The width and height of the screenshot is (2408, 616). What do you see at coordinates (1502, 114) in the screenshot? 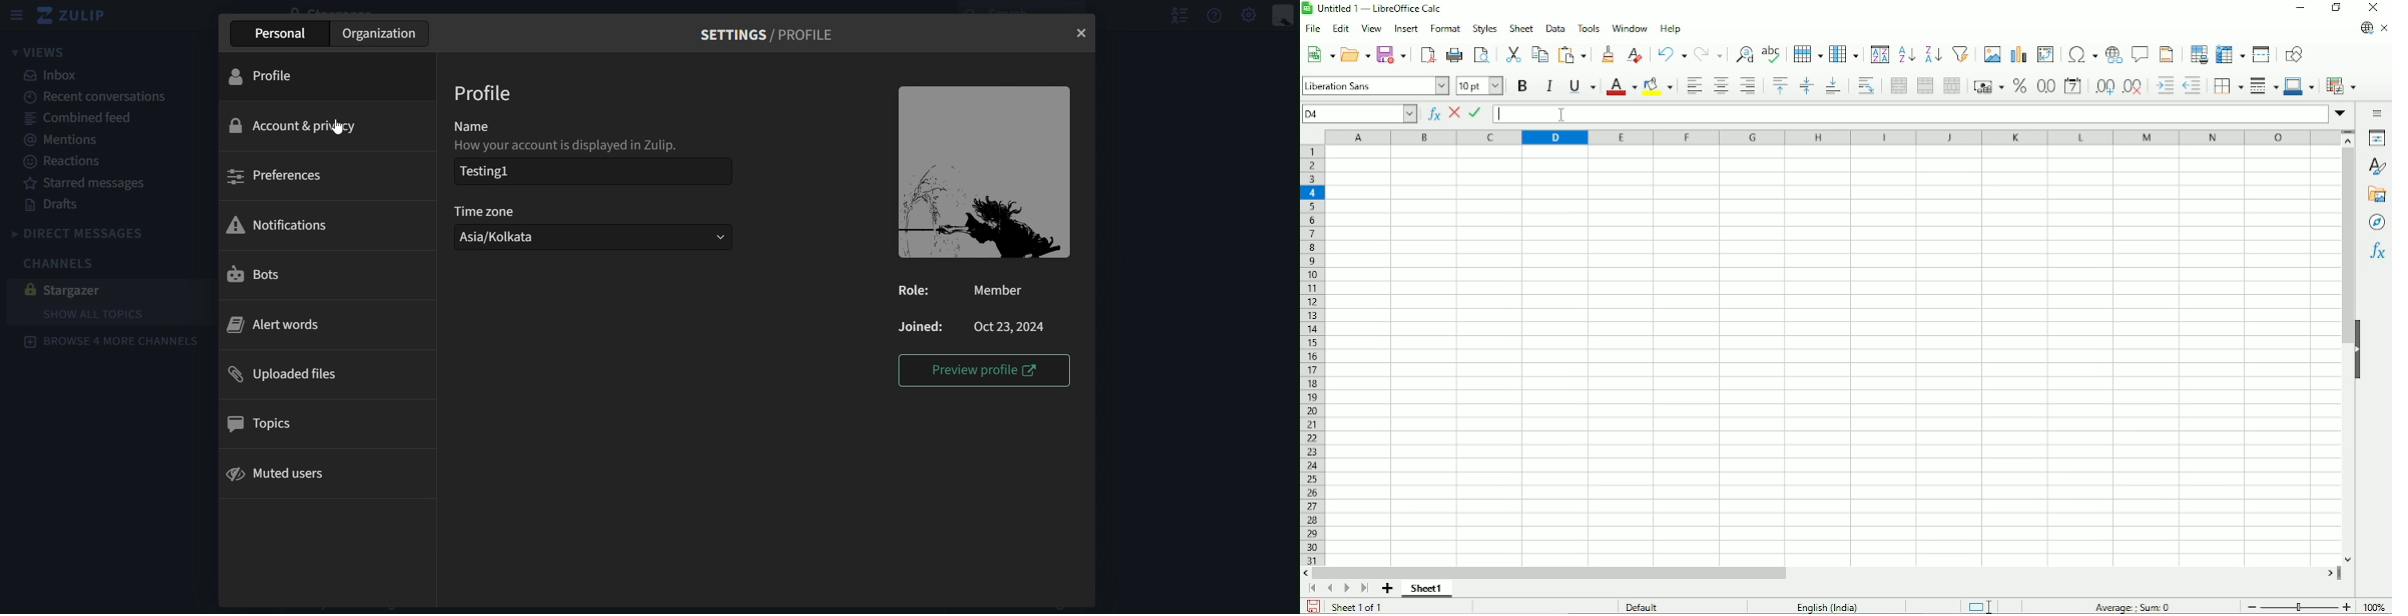
I see `typing formula` at bounding box center [1502, 114].